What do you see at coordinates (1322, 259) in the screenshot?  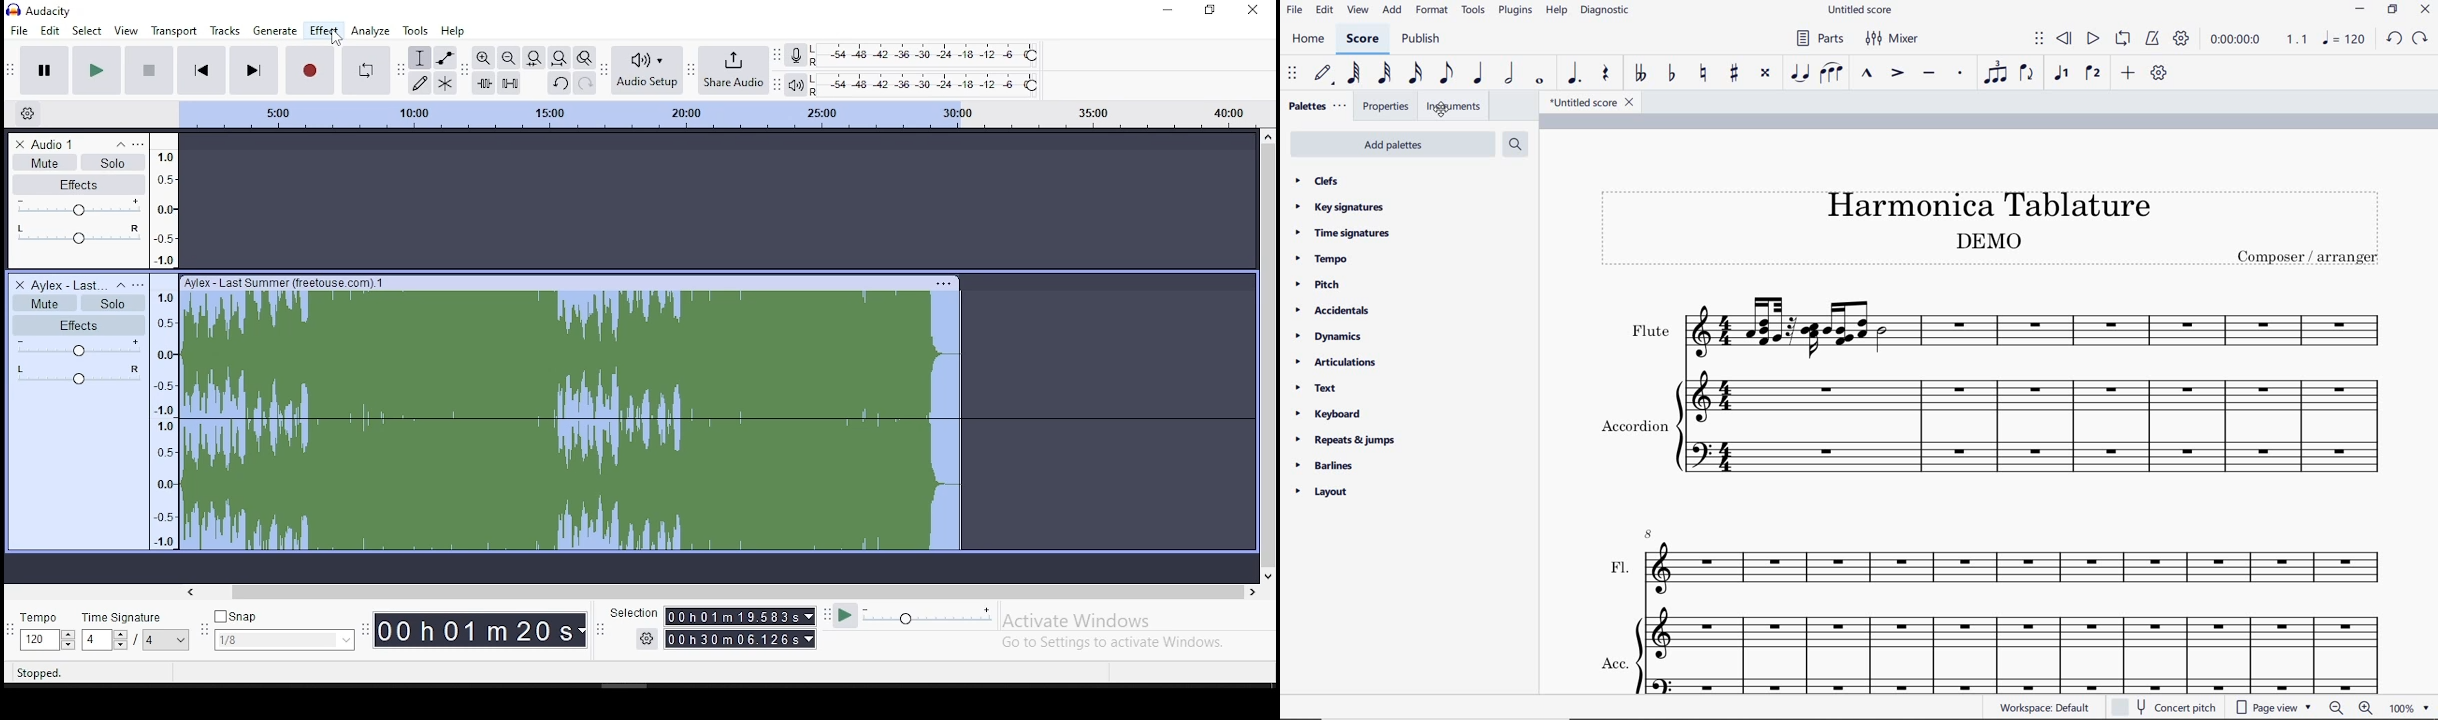 I see `tempo` at bounding box center [1322, 259].